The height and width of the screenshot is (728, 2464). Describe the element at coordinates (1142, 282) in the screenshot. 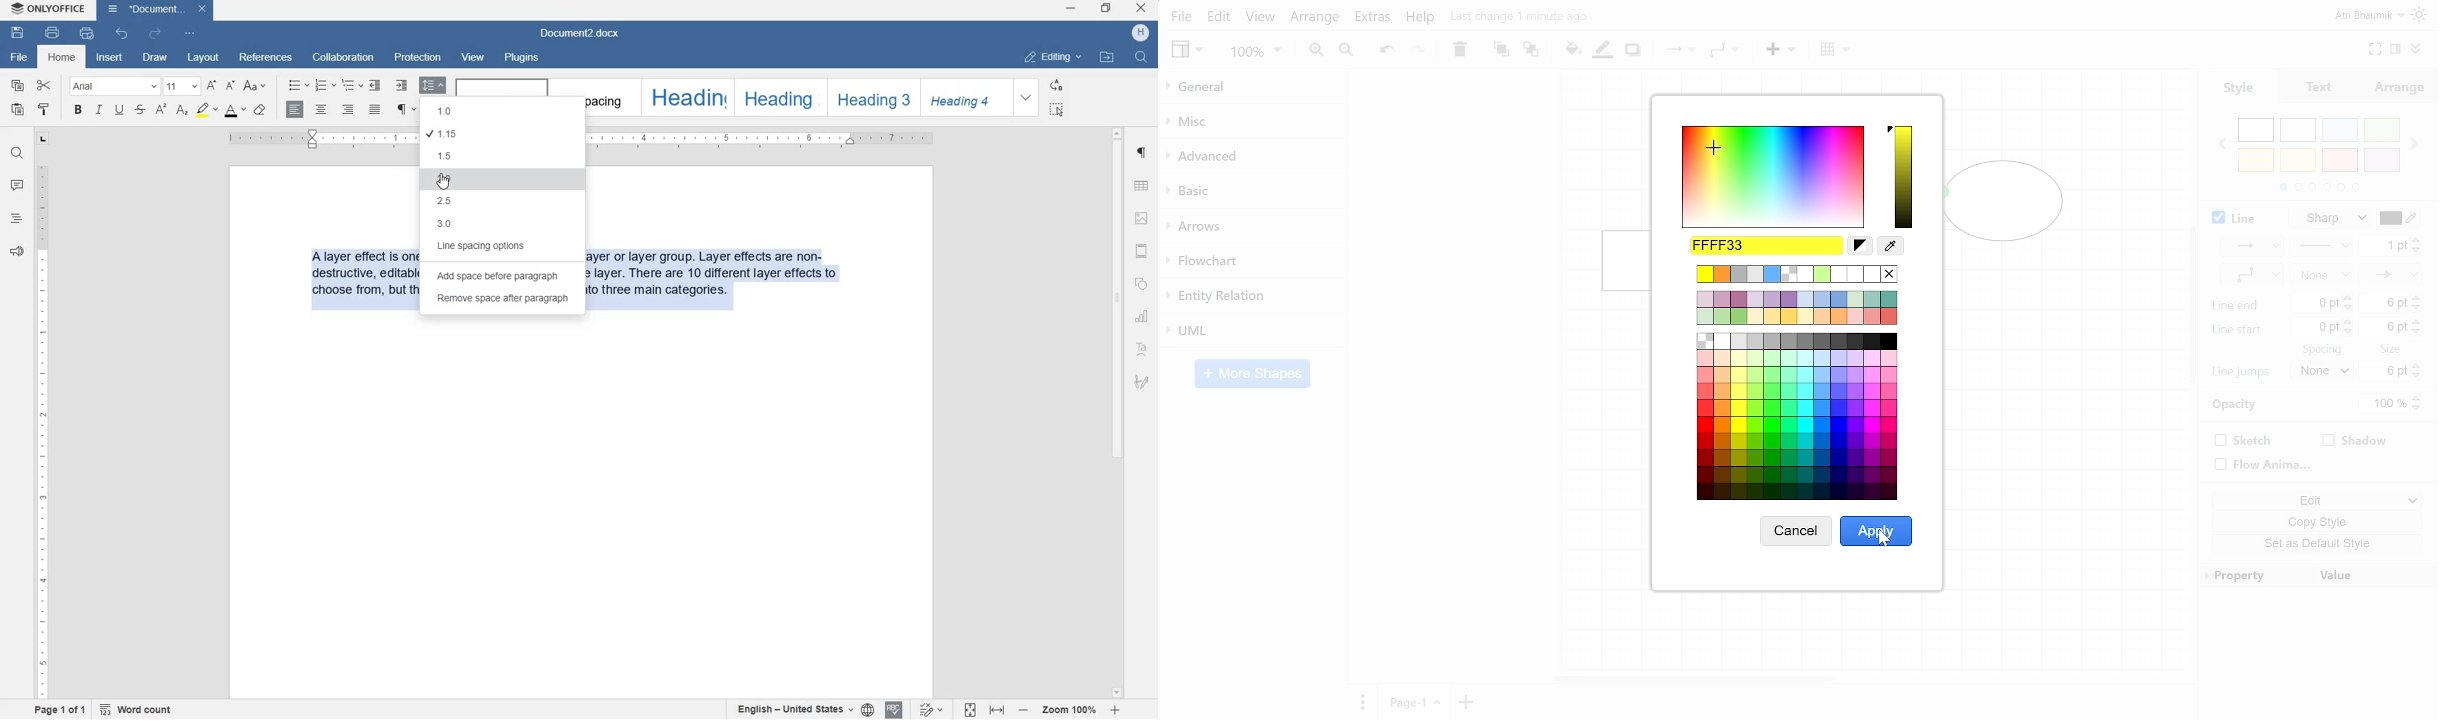

I see `shapes` at that location.